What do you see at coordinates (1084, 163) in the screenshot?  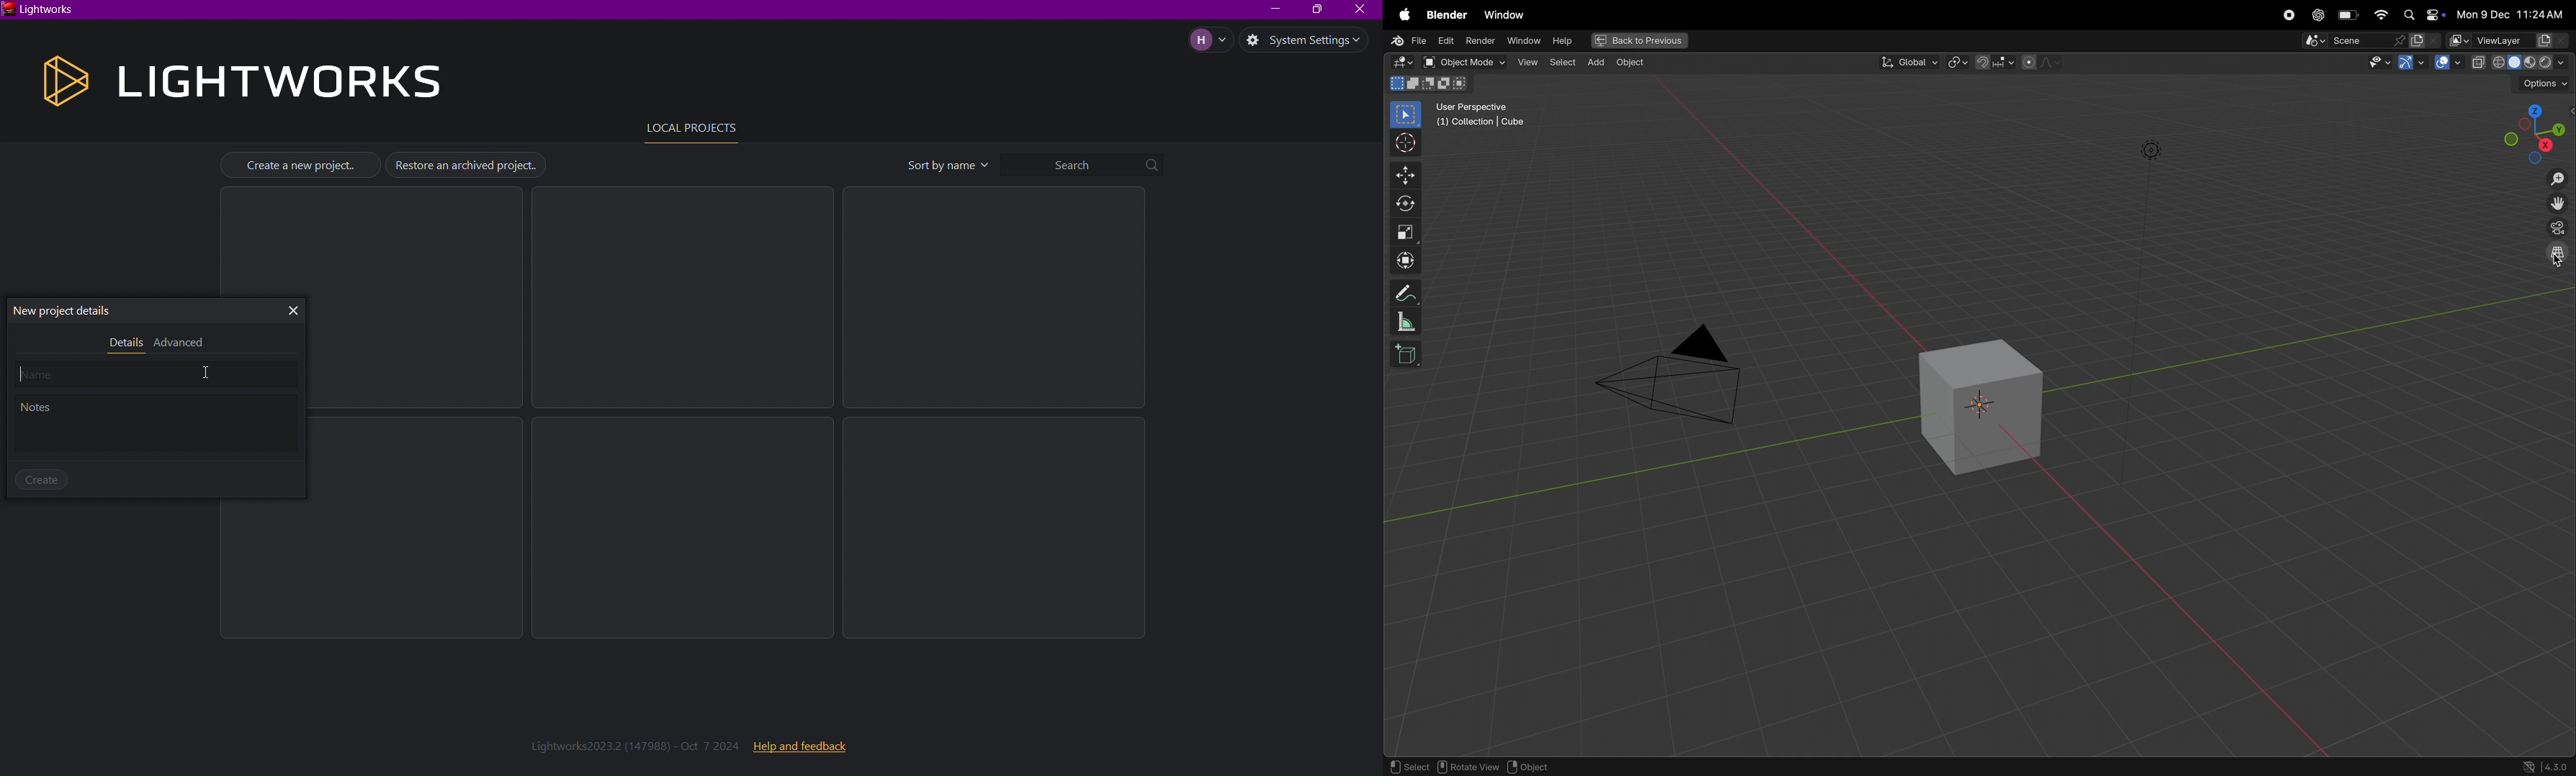 I see `Search bar` at bounding box center [1084, 163].